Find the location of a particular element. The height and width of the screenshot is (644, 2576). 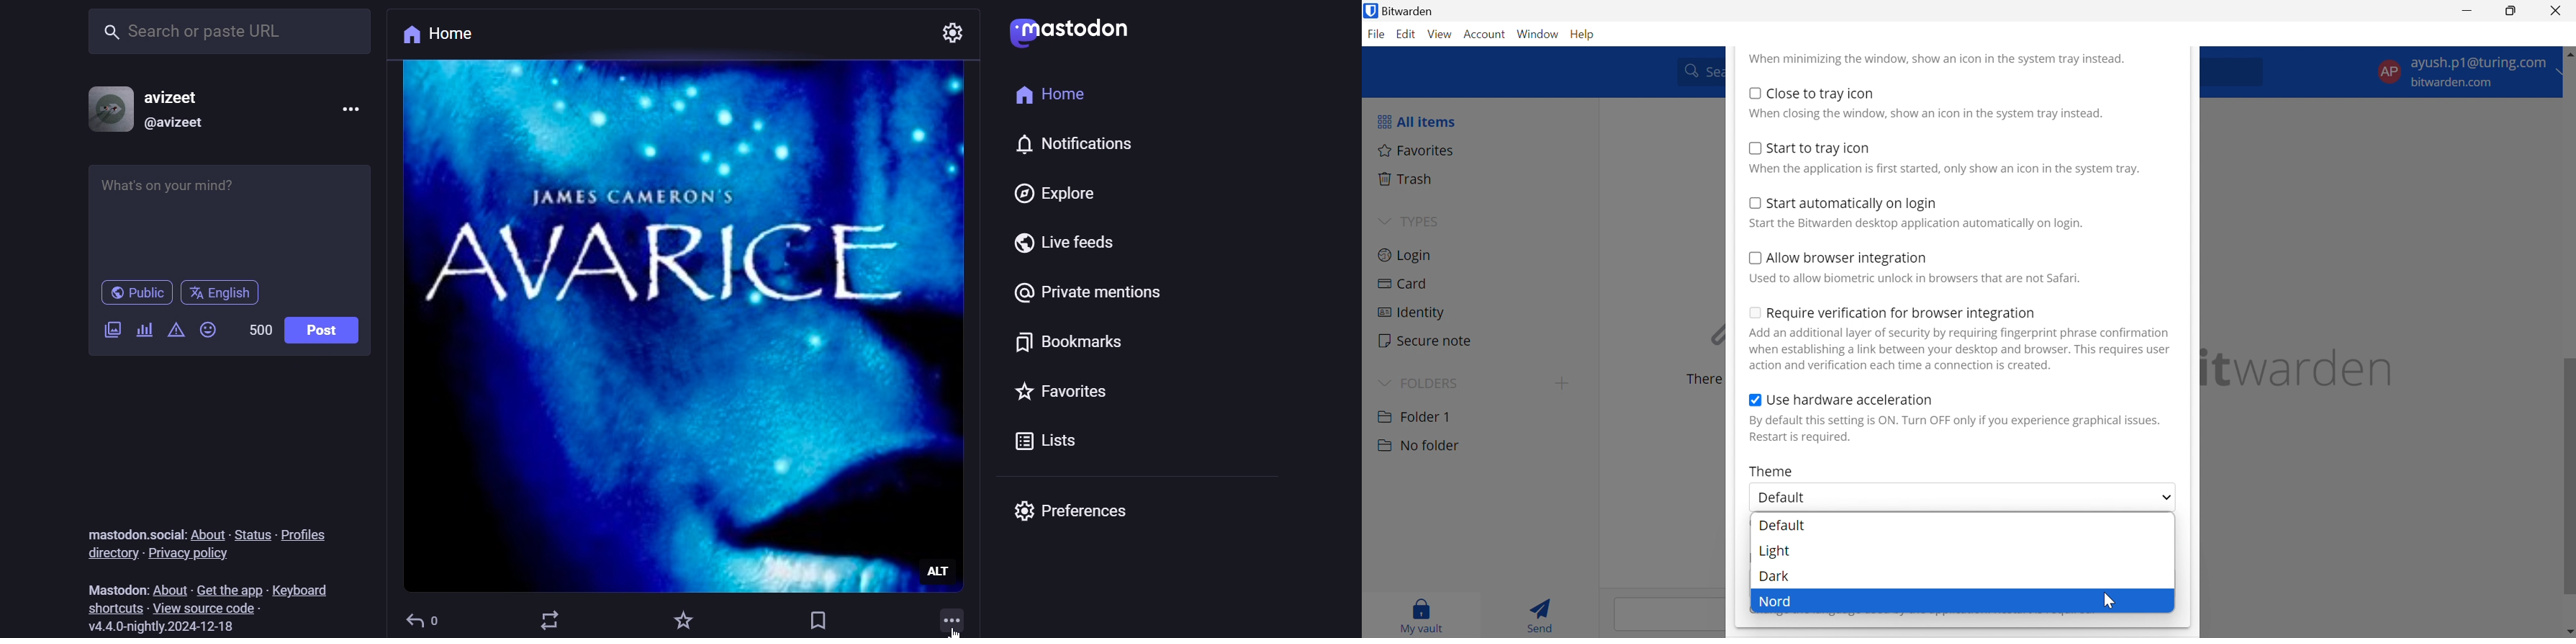

Checkbox is located at coordinates (1755, 401).